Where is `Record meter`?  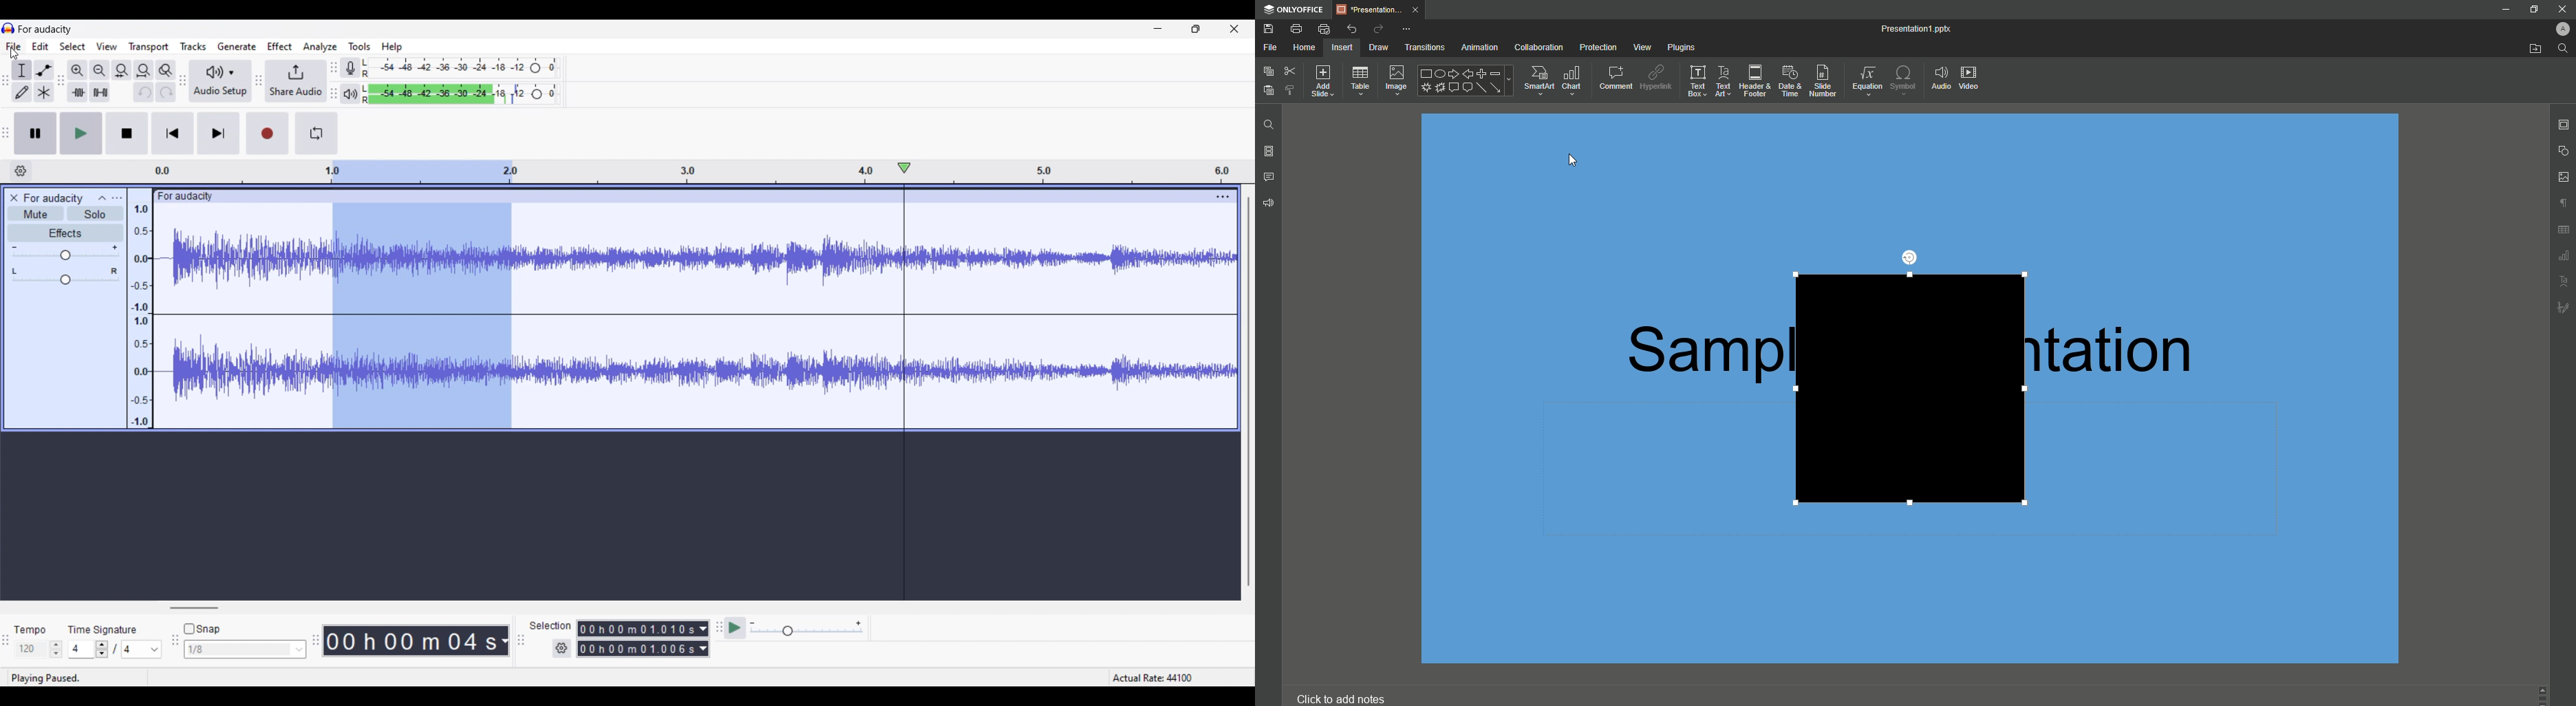 Record meter is located at coordinates (348, 67).